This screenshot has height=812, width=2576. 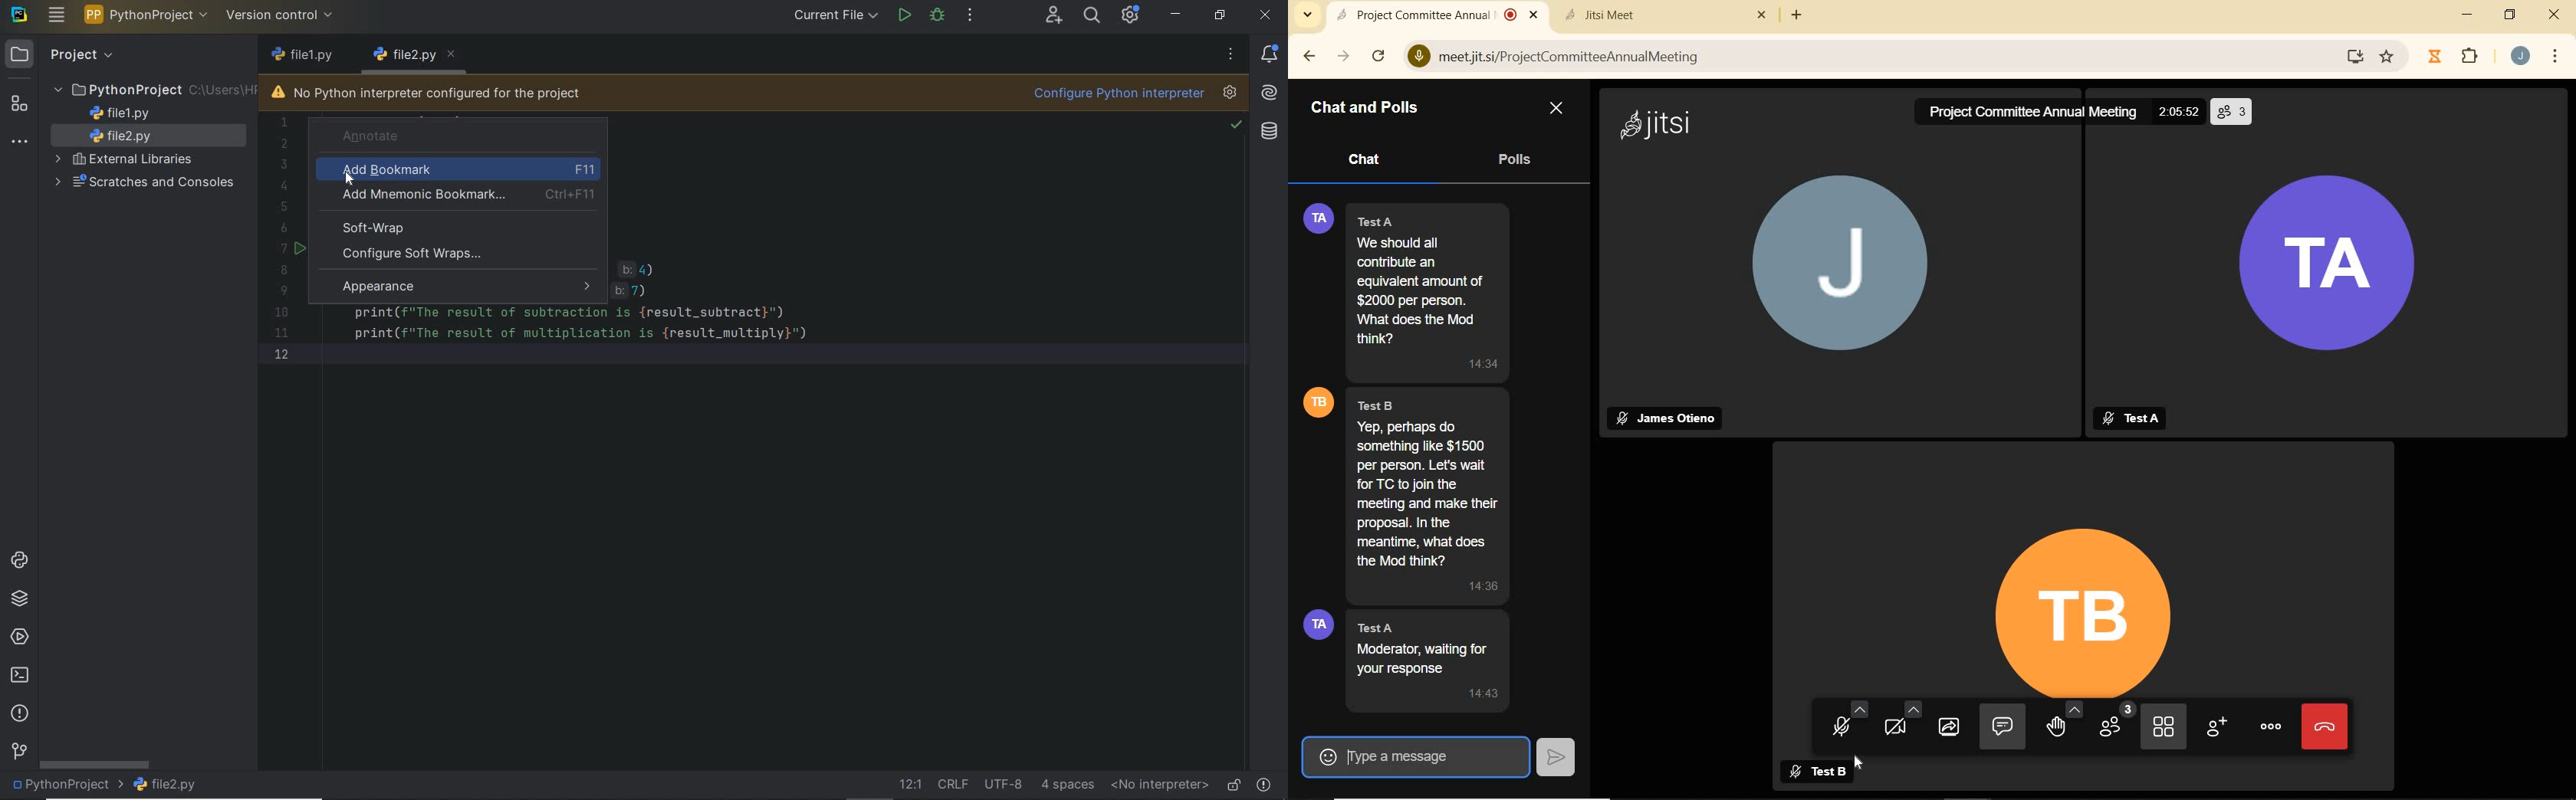 What do you see at coordinates (1004, 783) in the screenshot?
I see `file encoding` at bounding box center [1004, 783].